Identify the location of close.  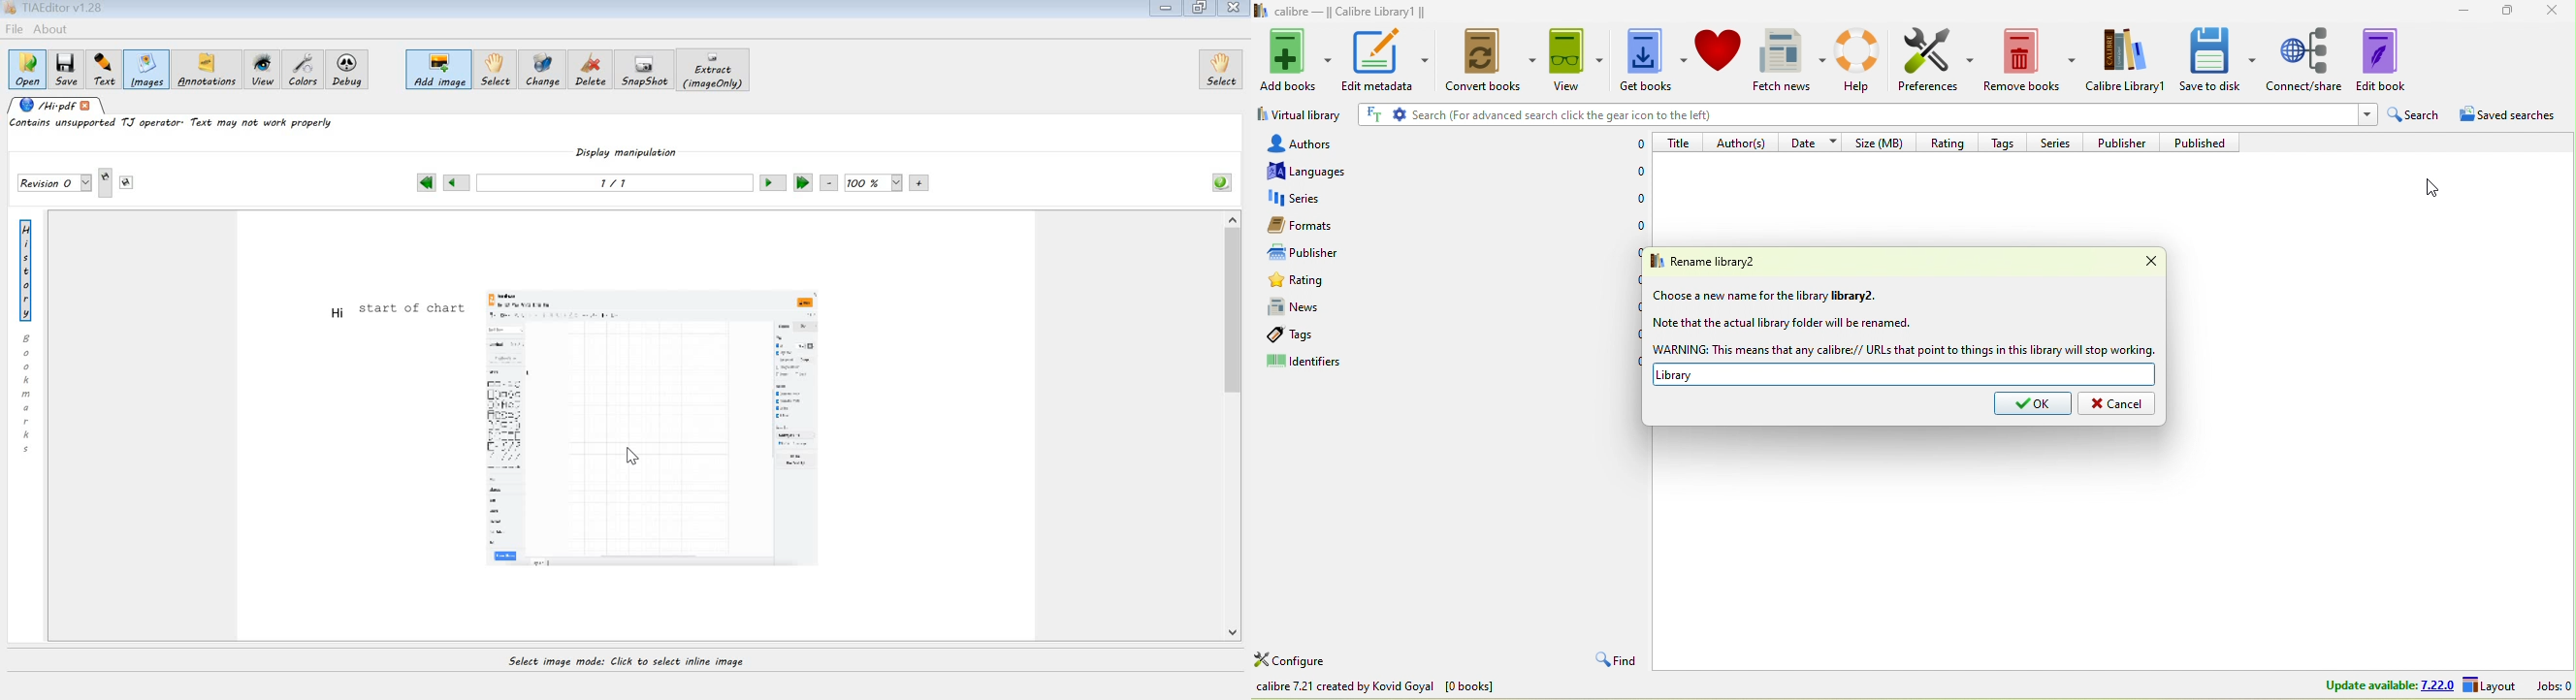
(2553, 12).